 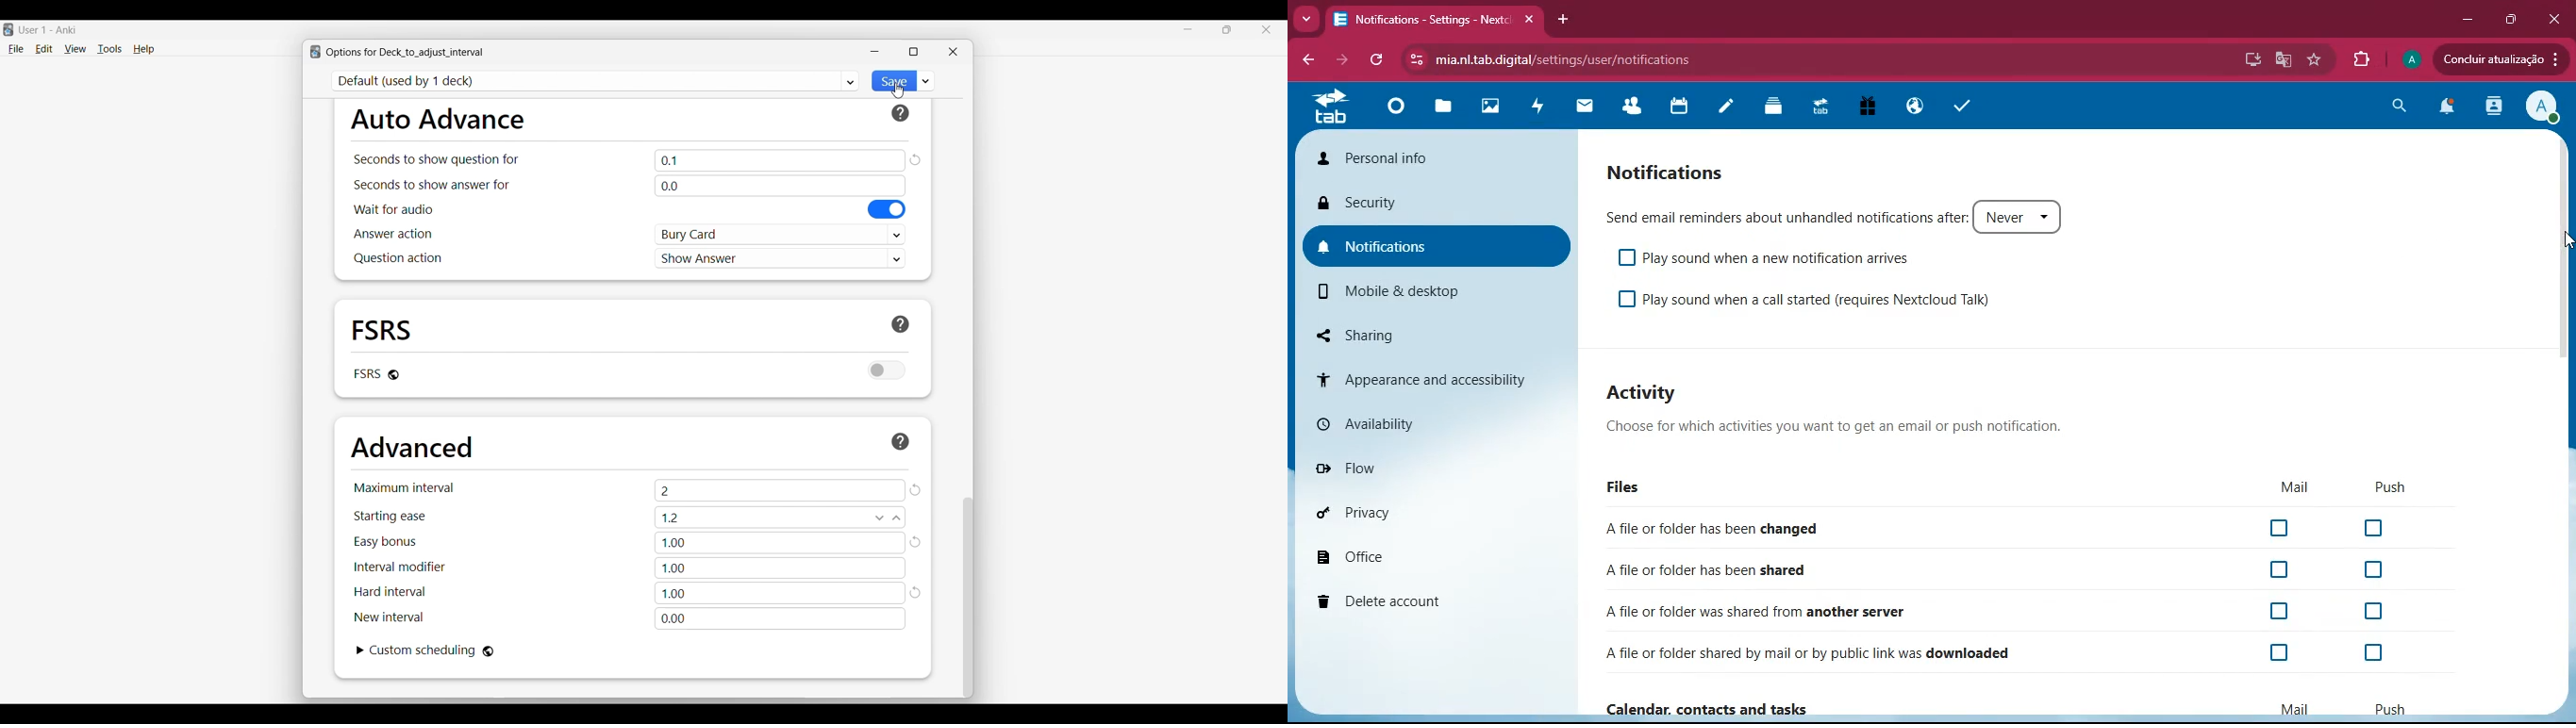 What do you see at coordinates (893, 81) in the screenshot?
I see `Click to save` at bounding box center [893, 81].